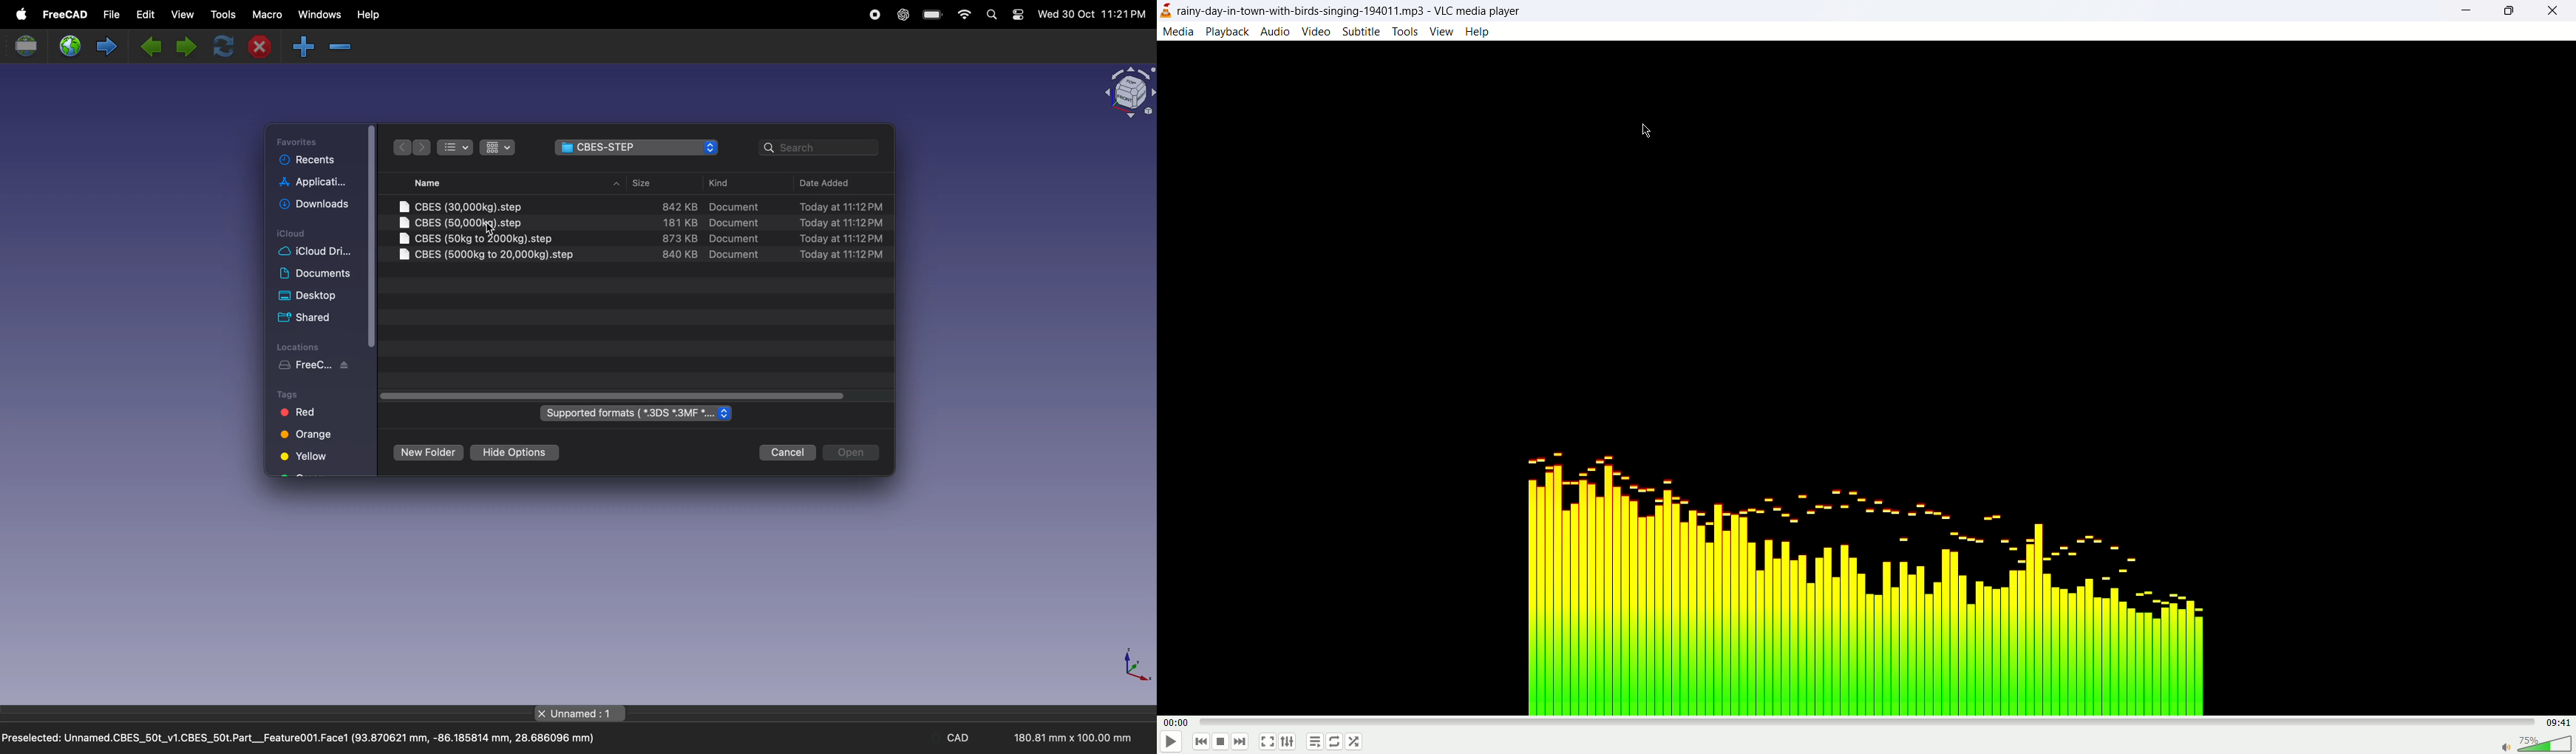  Describe the element at coordinates (305, 458) in the screenshot. I see `yellow` at that location.